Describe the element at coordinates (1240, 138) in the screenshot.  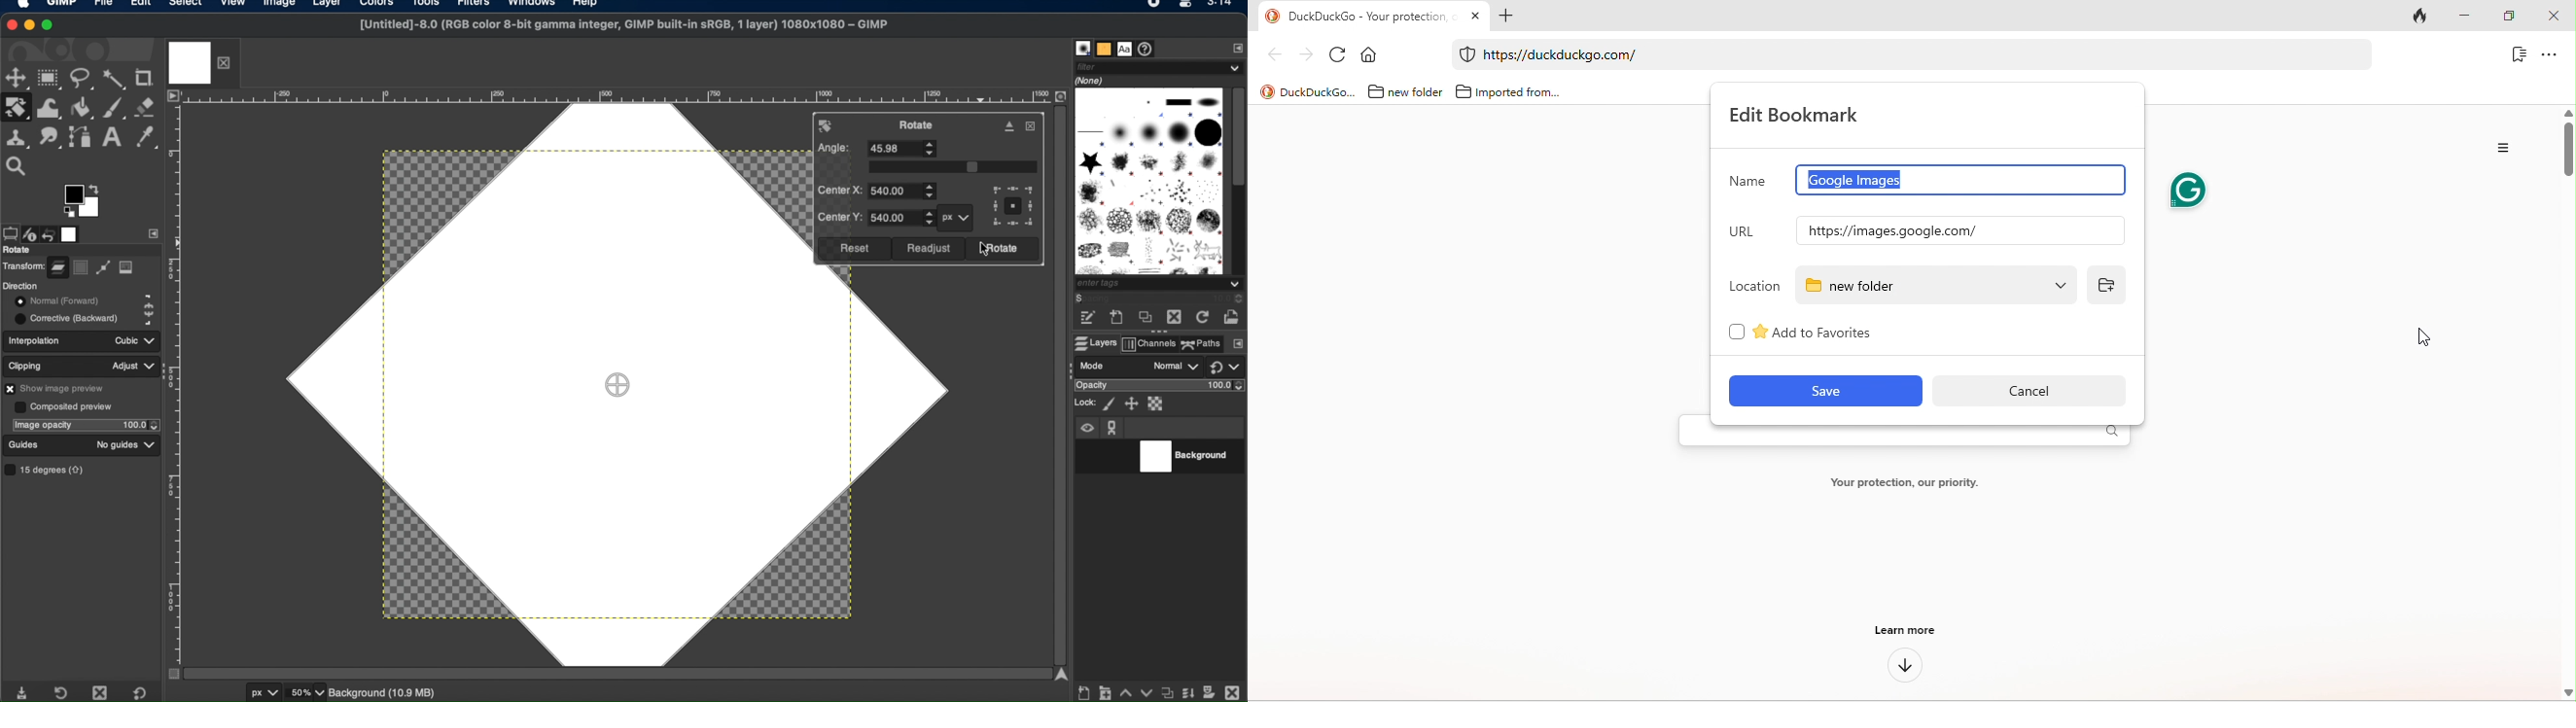
I see `scroll box` at that location.